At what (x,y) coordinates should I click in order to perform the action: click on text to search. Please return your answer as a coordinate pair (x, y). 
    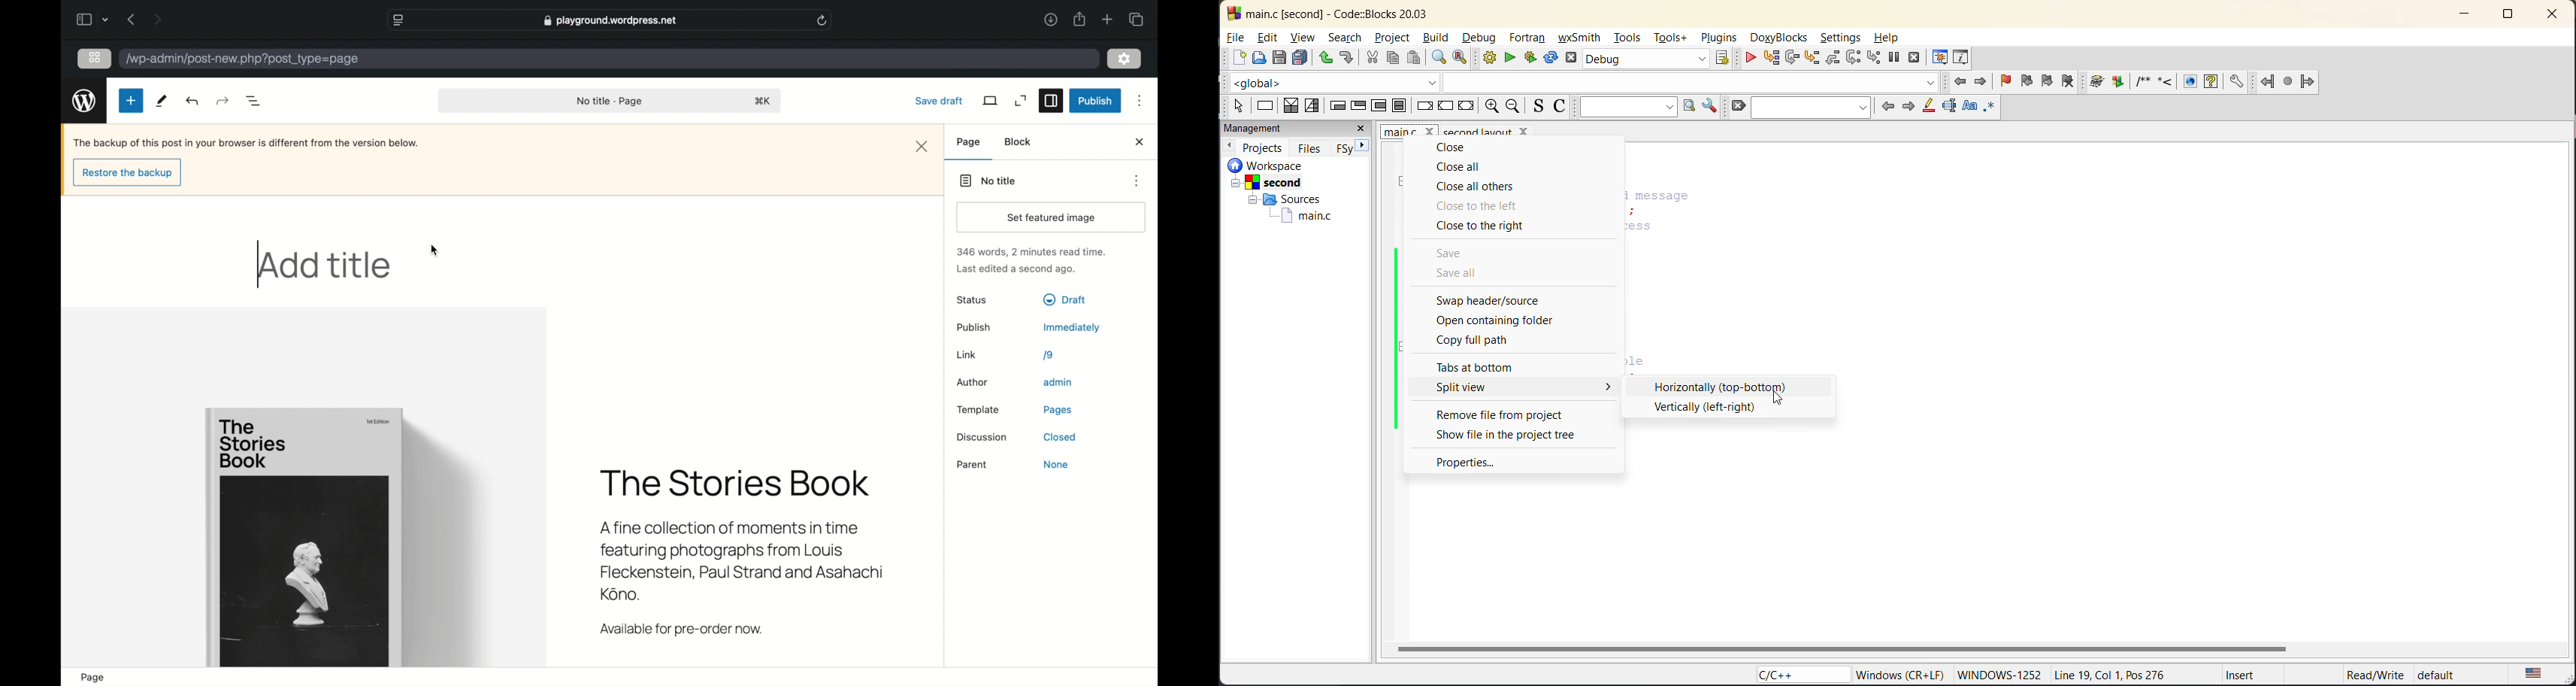
    Looking at the image, I should click on (1625, 107).